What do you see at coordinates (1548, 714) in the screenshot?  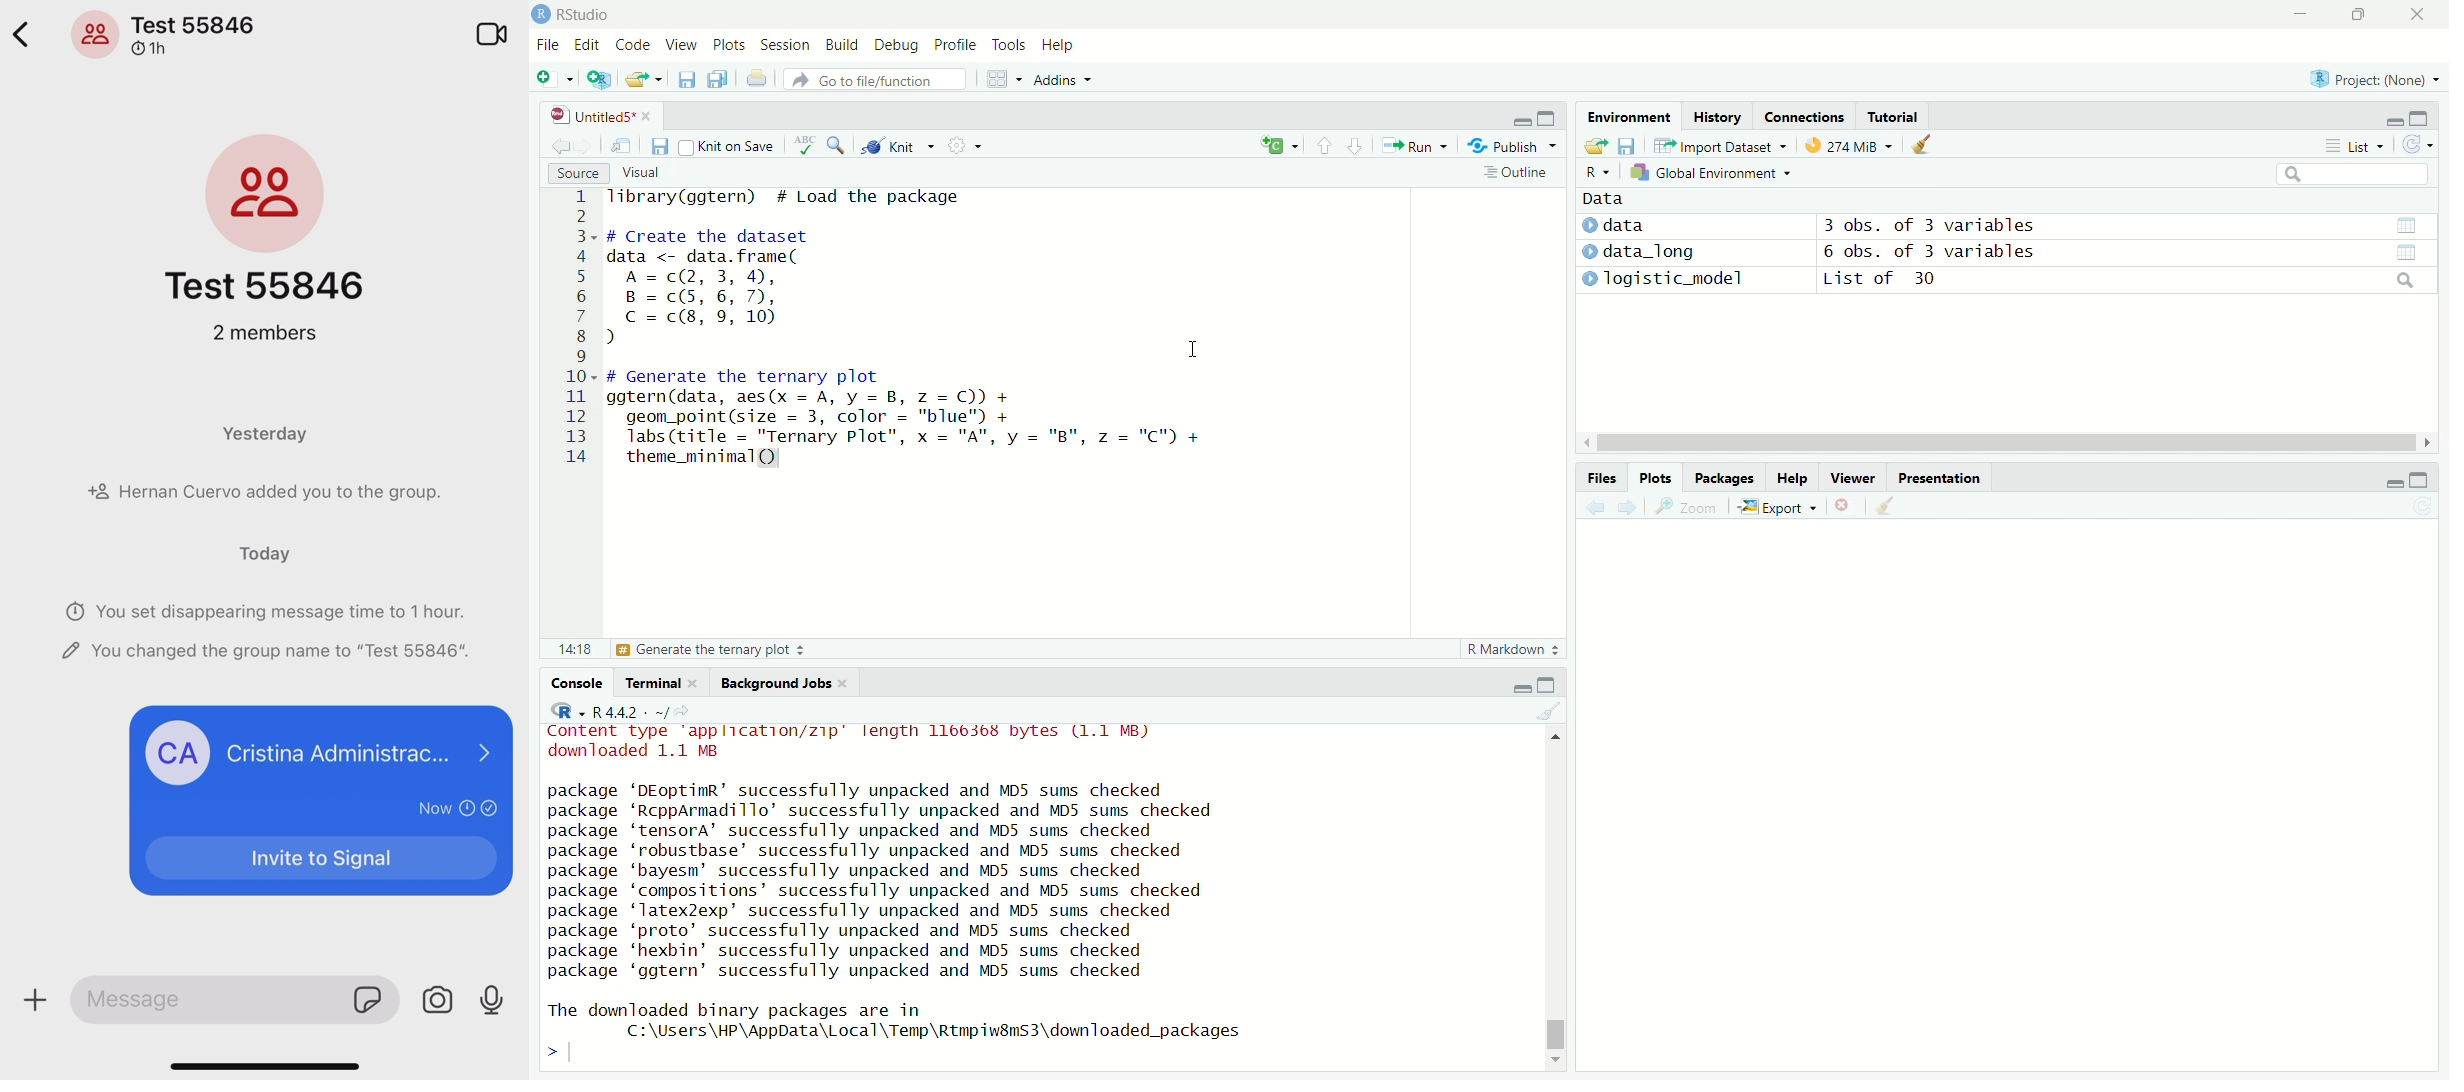 I see `clear` at bounding box center [1548, 714].